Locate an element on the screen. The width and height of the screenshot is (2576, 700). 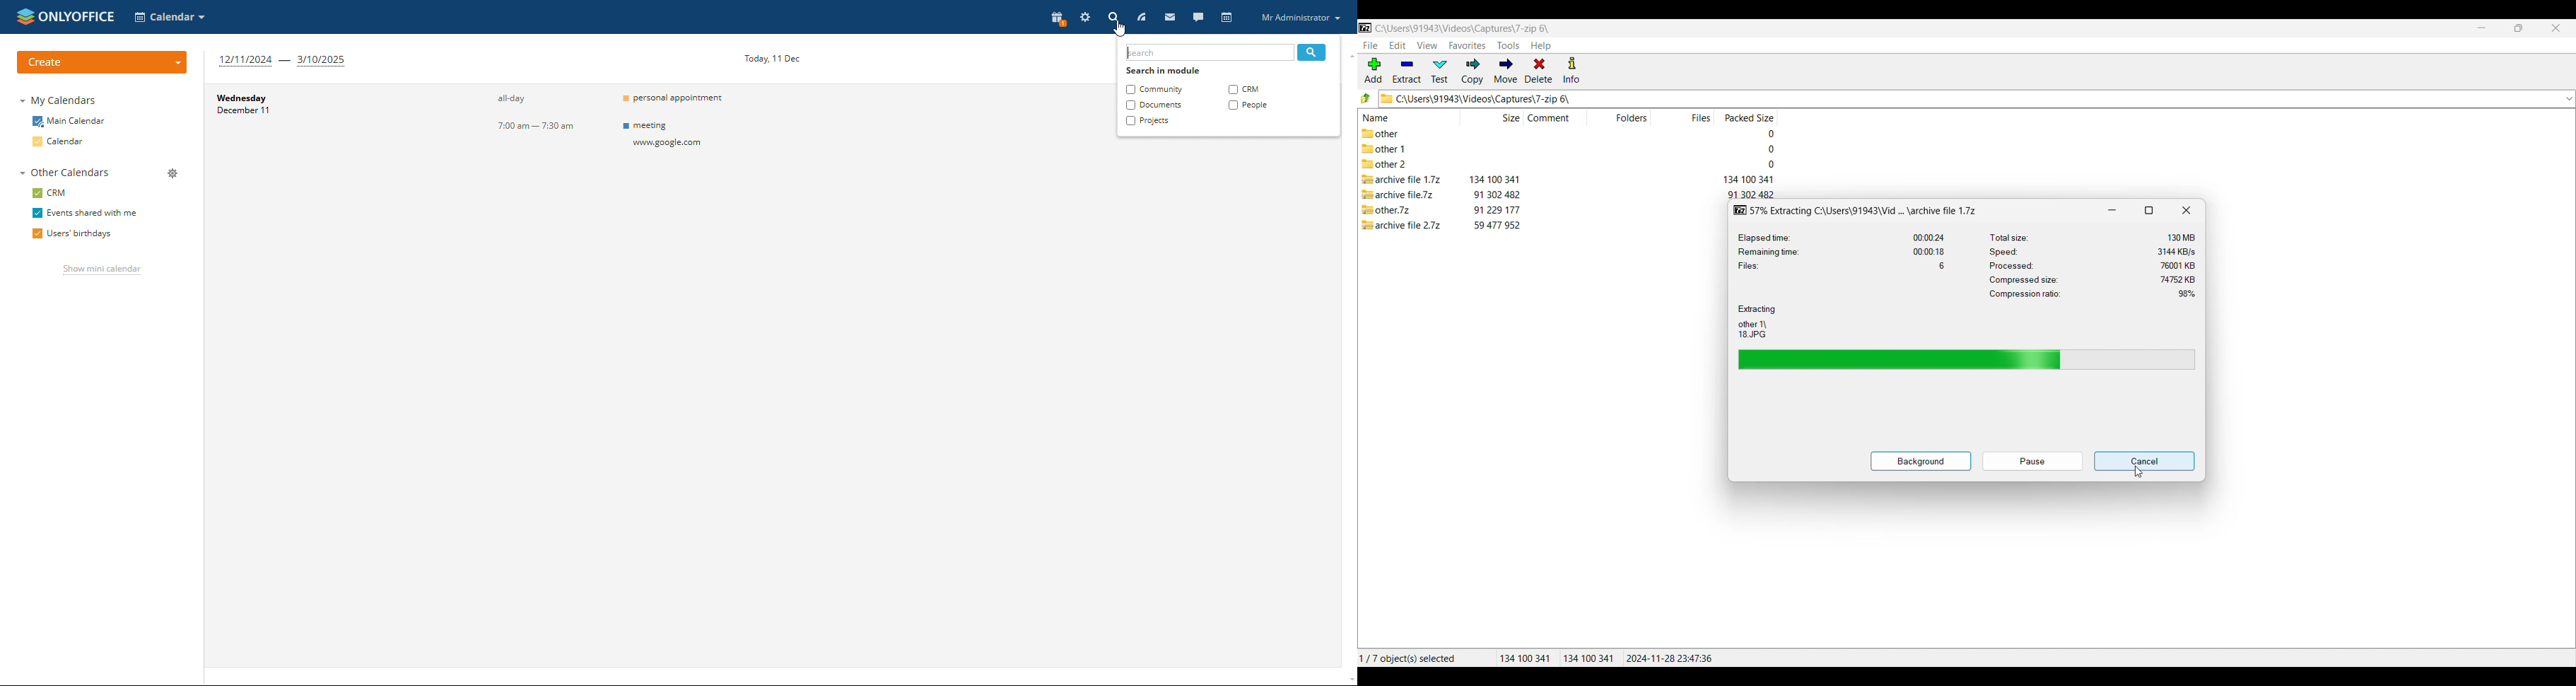
134100 341 is located at coordinates (1525, 658).